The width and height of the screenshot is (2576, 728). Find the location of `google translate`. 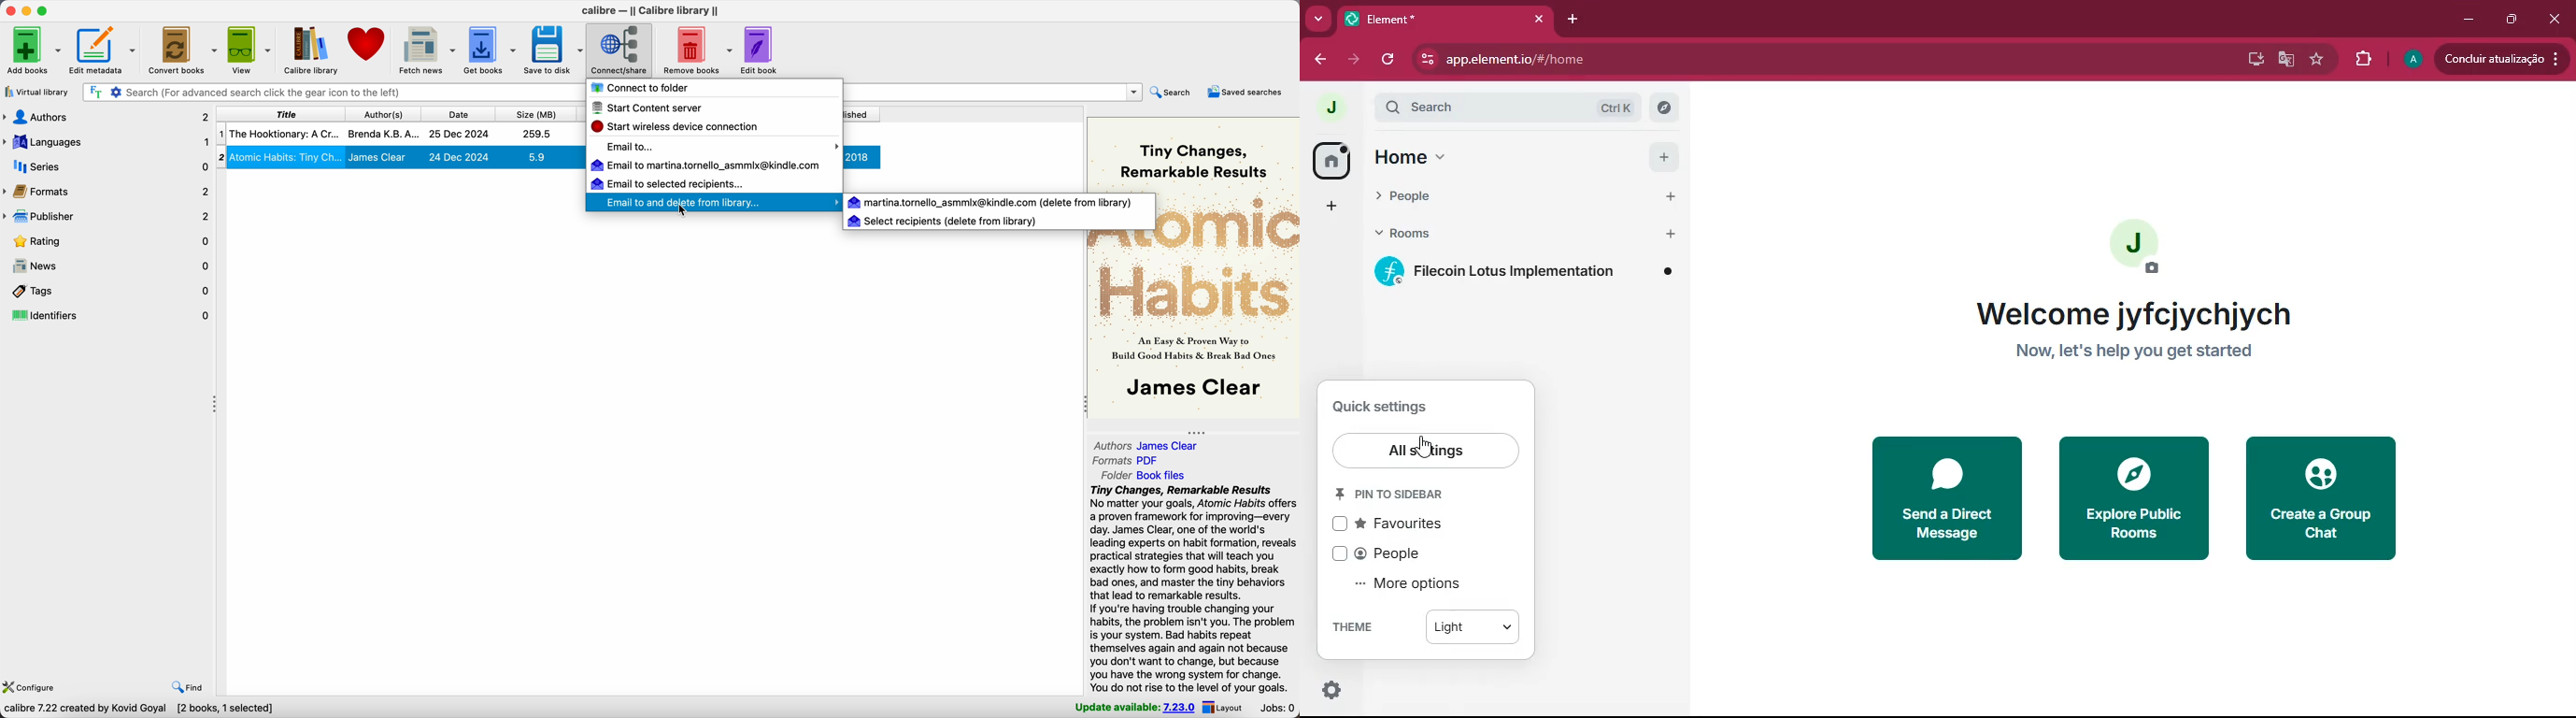

google translate is located at coordinates (2284, 59).